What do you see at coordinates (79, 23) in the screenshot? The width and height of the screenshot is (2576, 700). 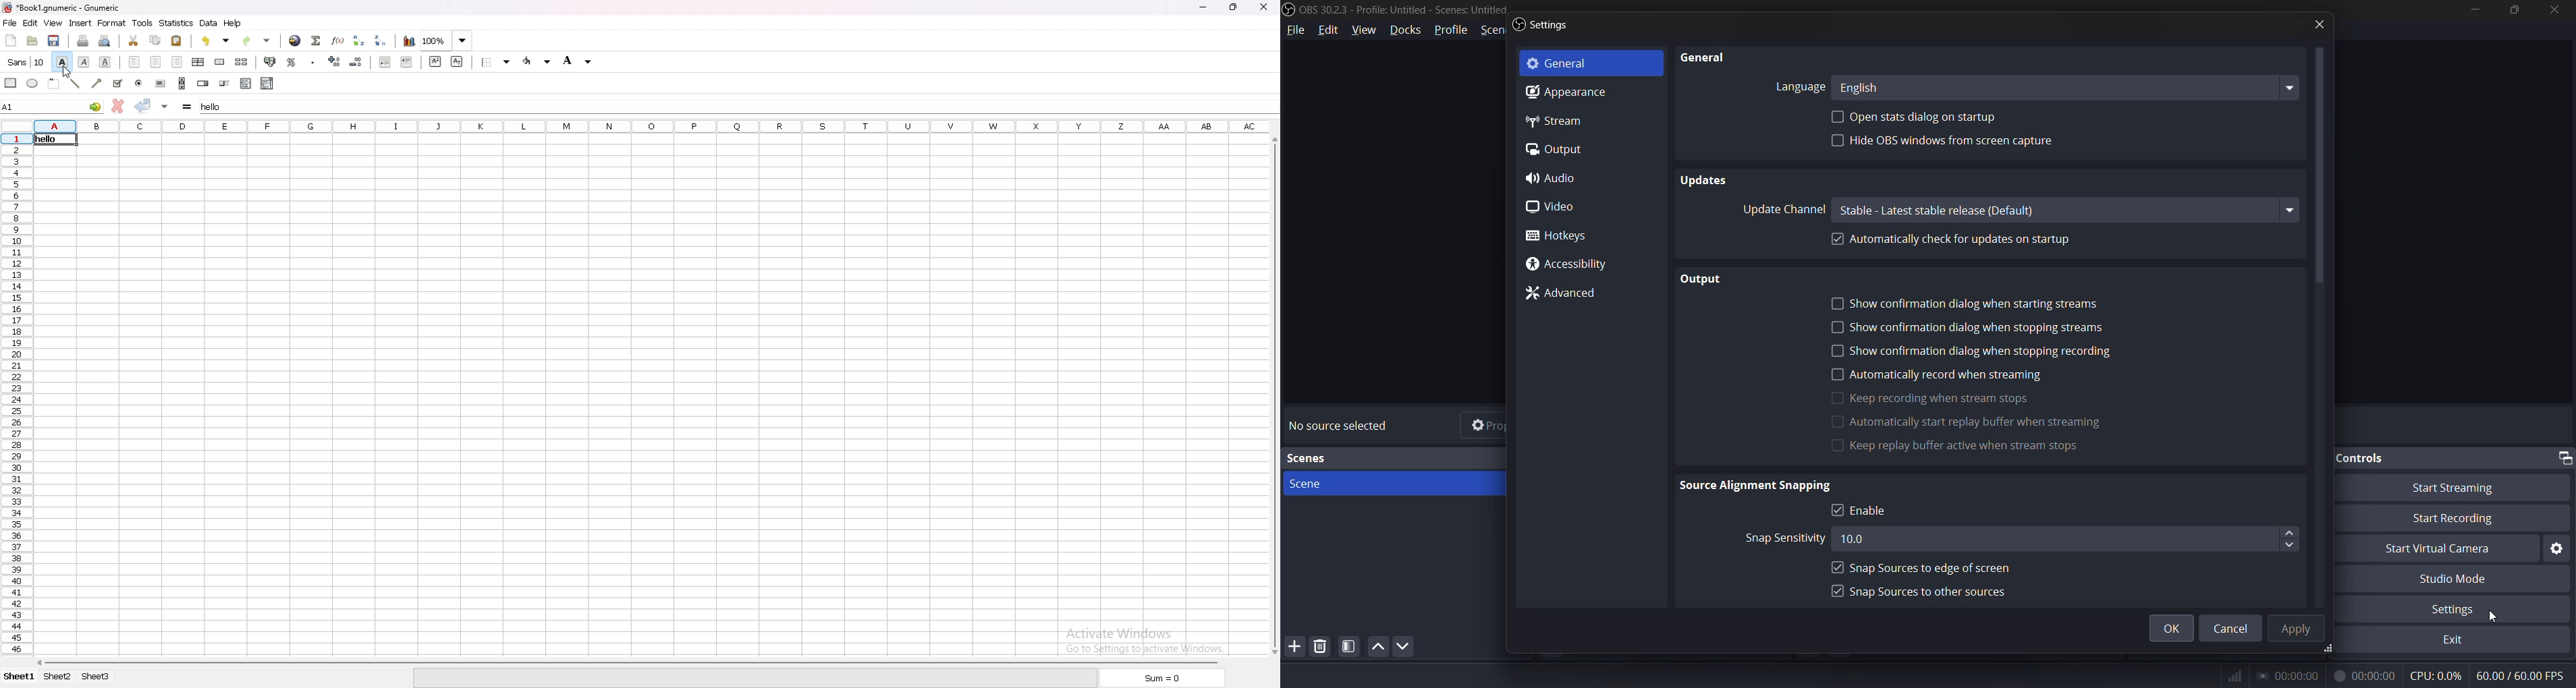 I see `insert` at bounding box center [79, 23].